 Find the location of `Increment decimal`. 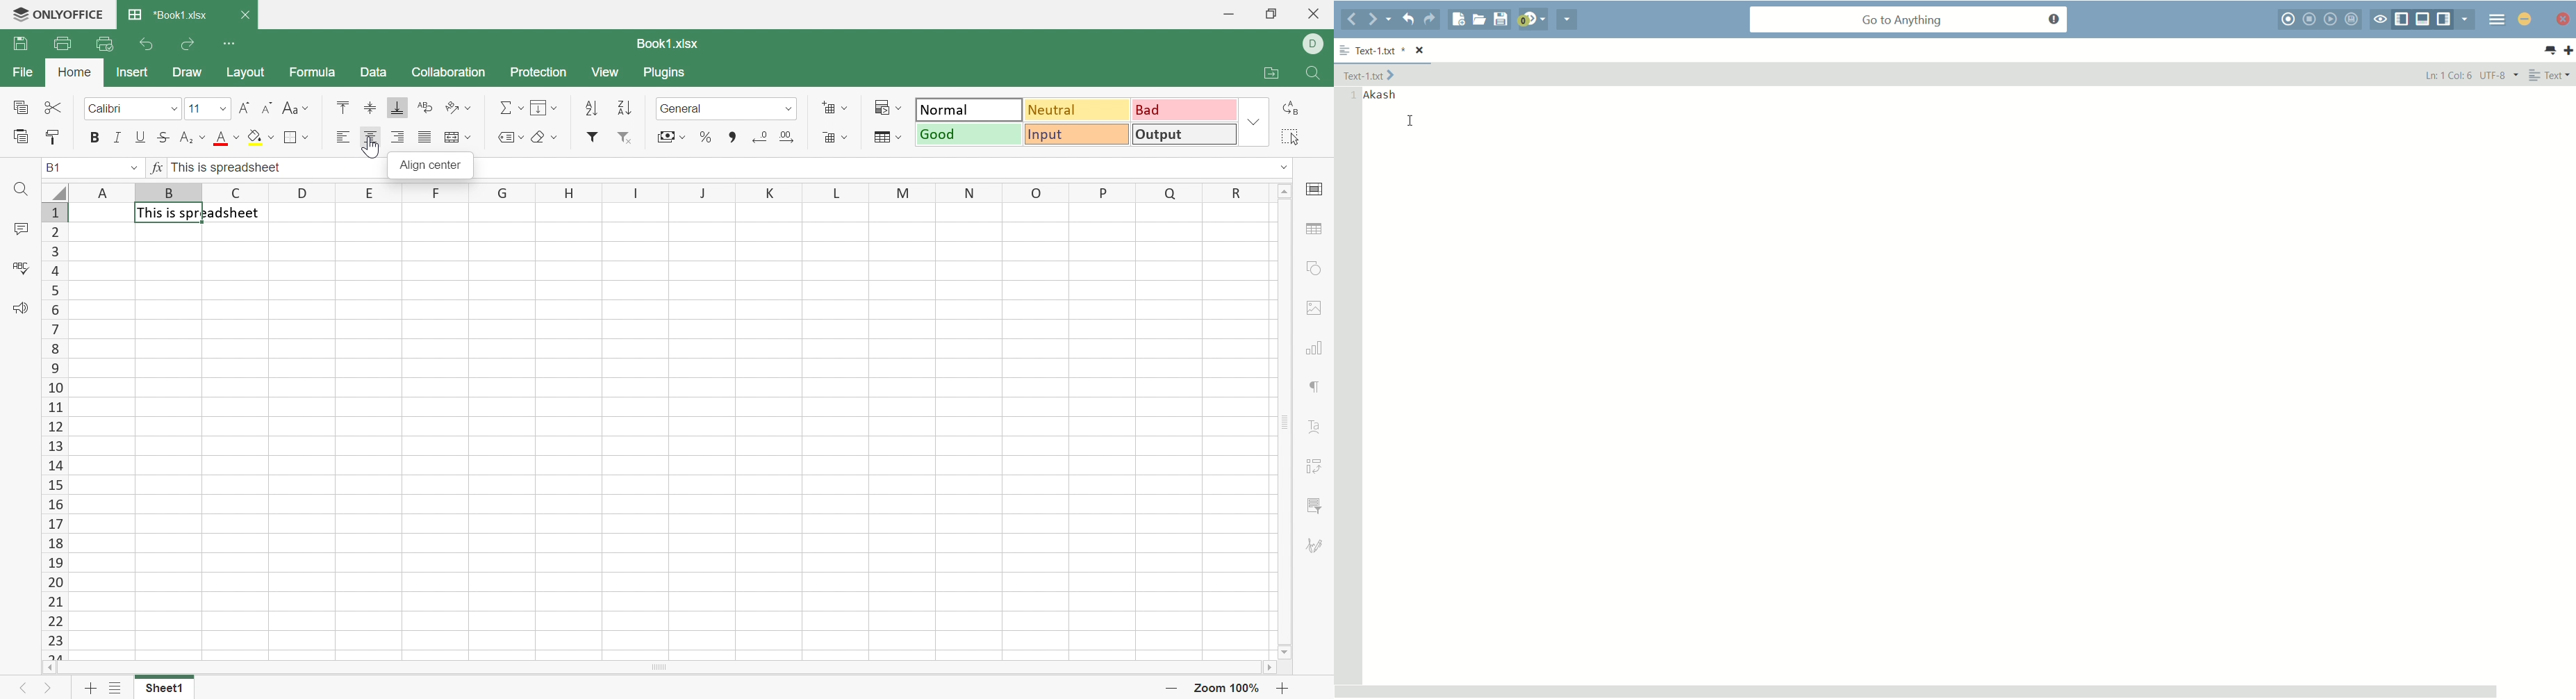

Increment decimal is located at coordinates (787, 135).